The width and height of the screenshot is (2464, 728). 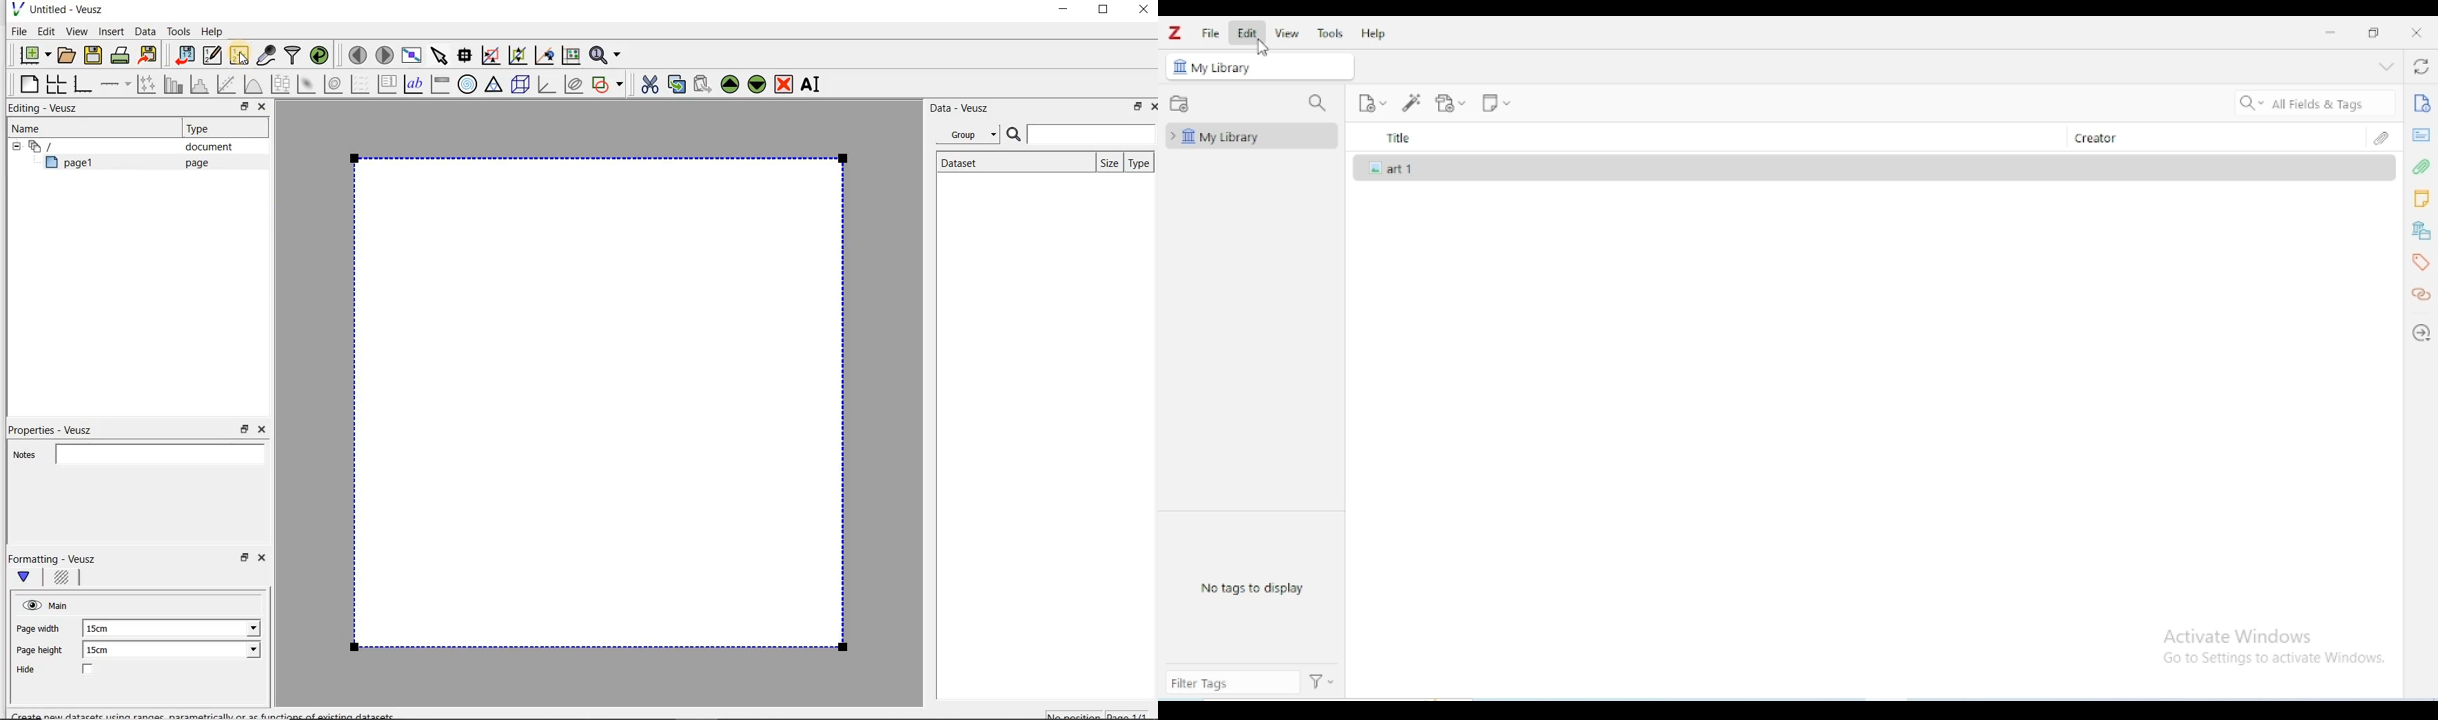 What do you see at coordinates (1329, 33) in the screenshot?
I see `tools` at bounding box center [1329, 33].